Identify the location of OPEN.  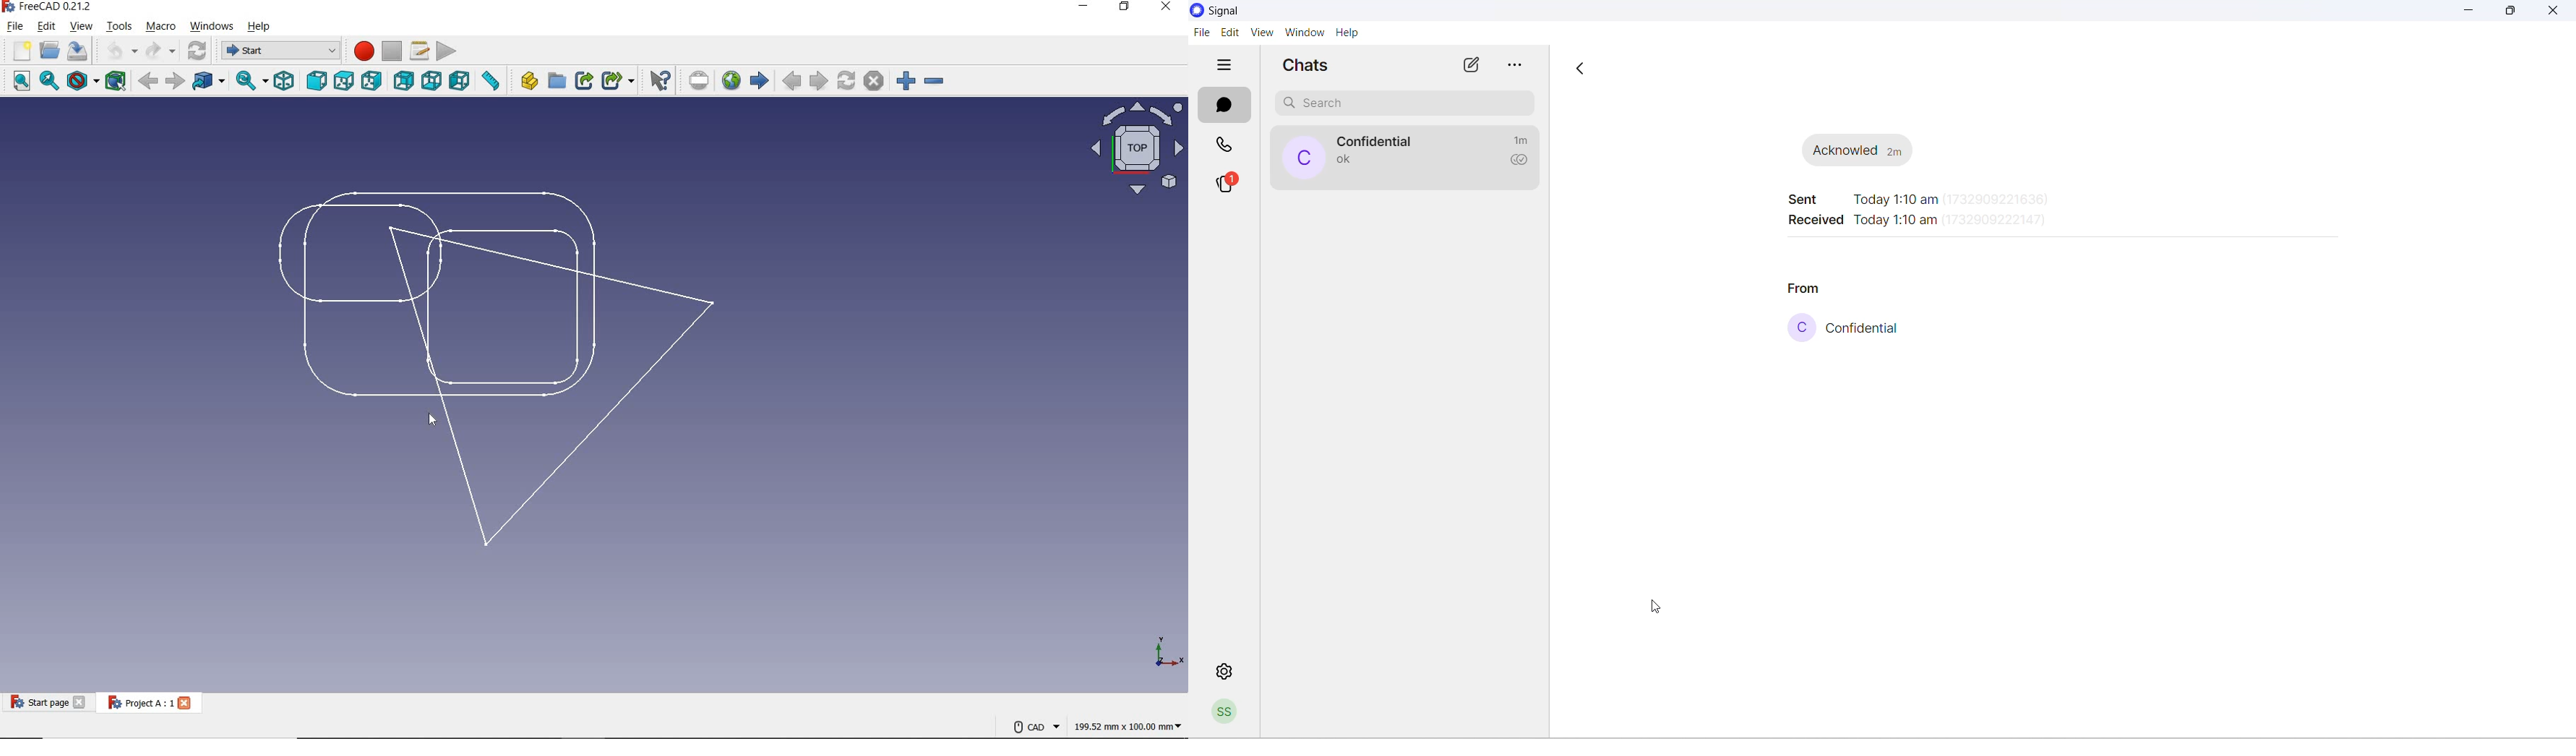
(50, 50).